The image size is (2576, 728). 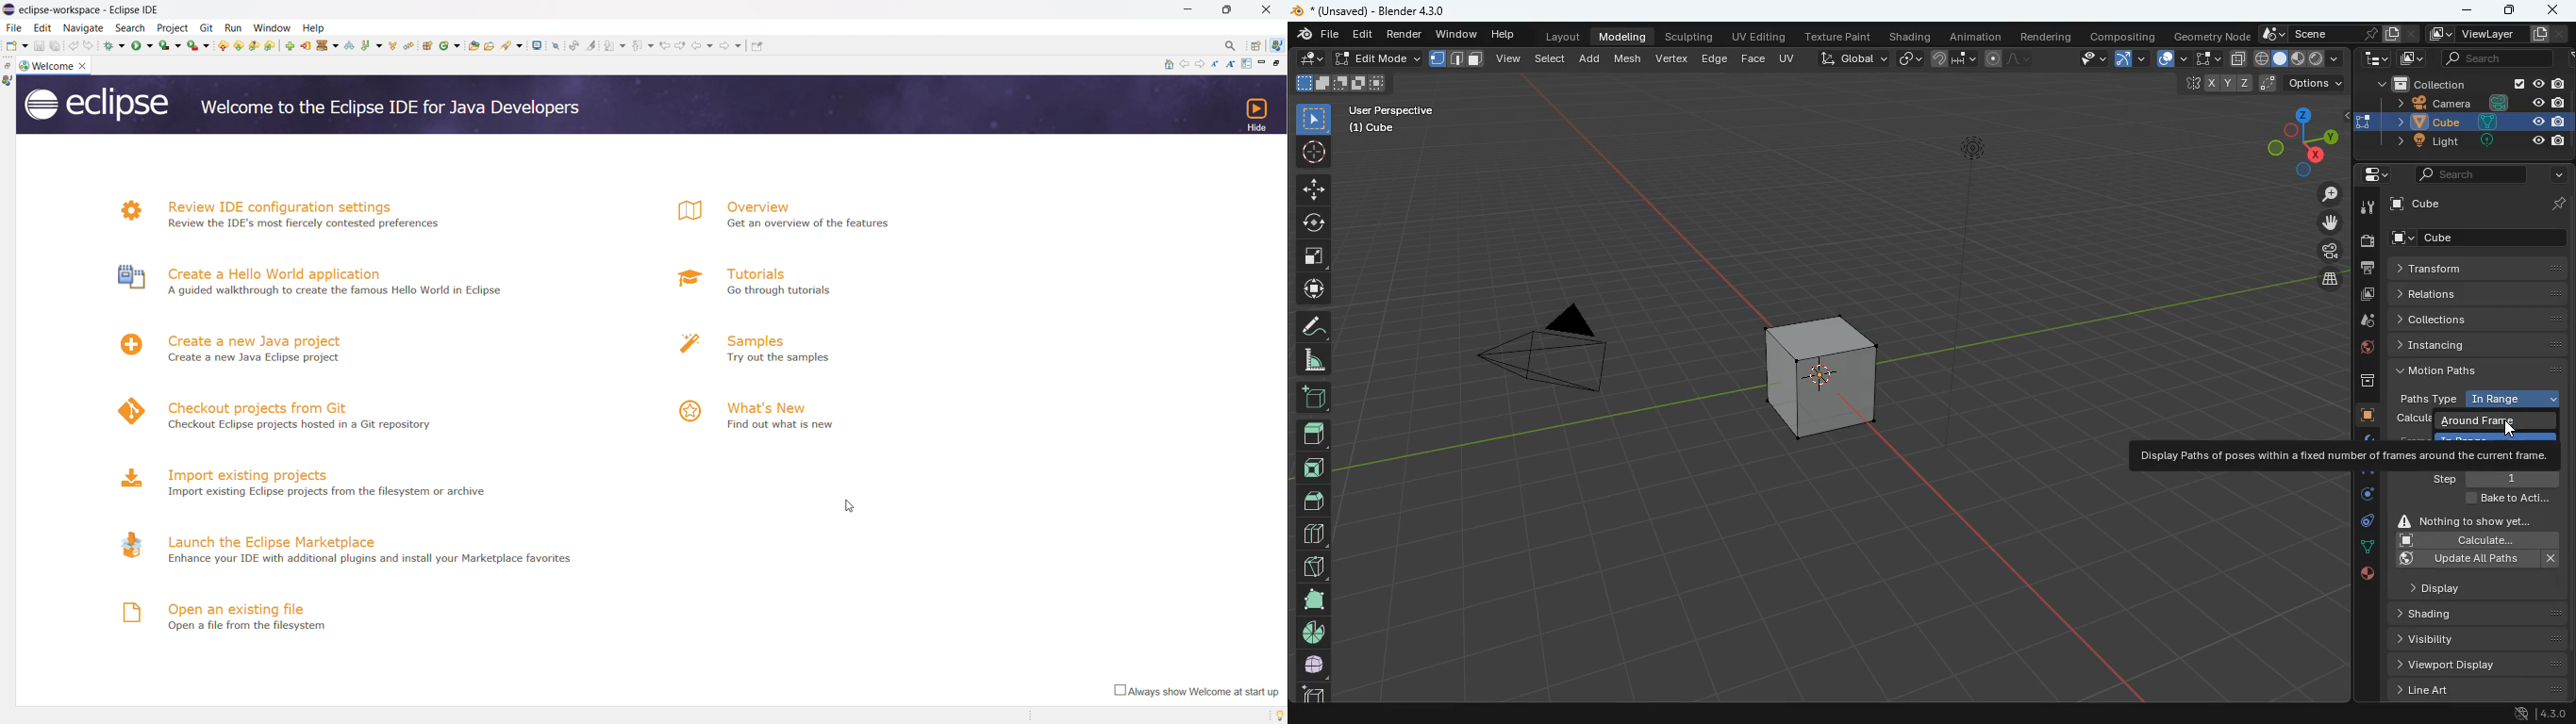 What do you see at coordinates (1457, 59) in the screenshot?
I see `perks` at bounding box center [1457, 59].